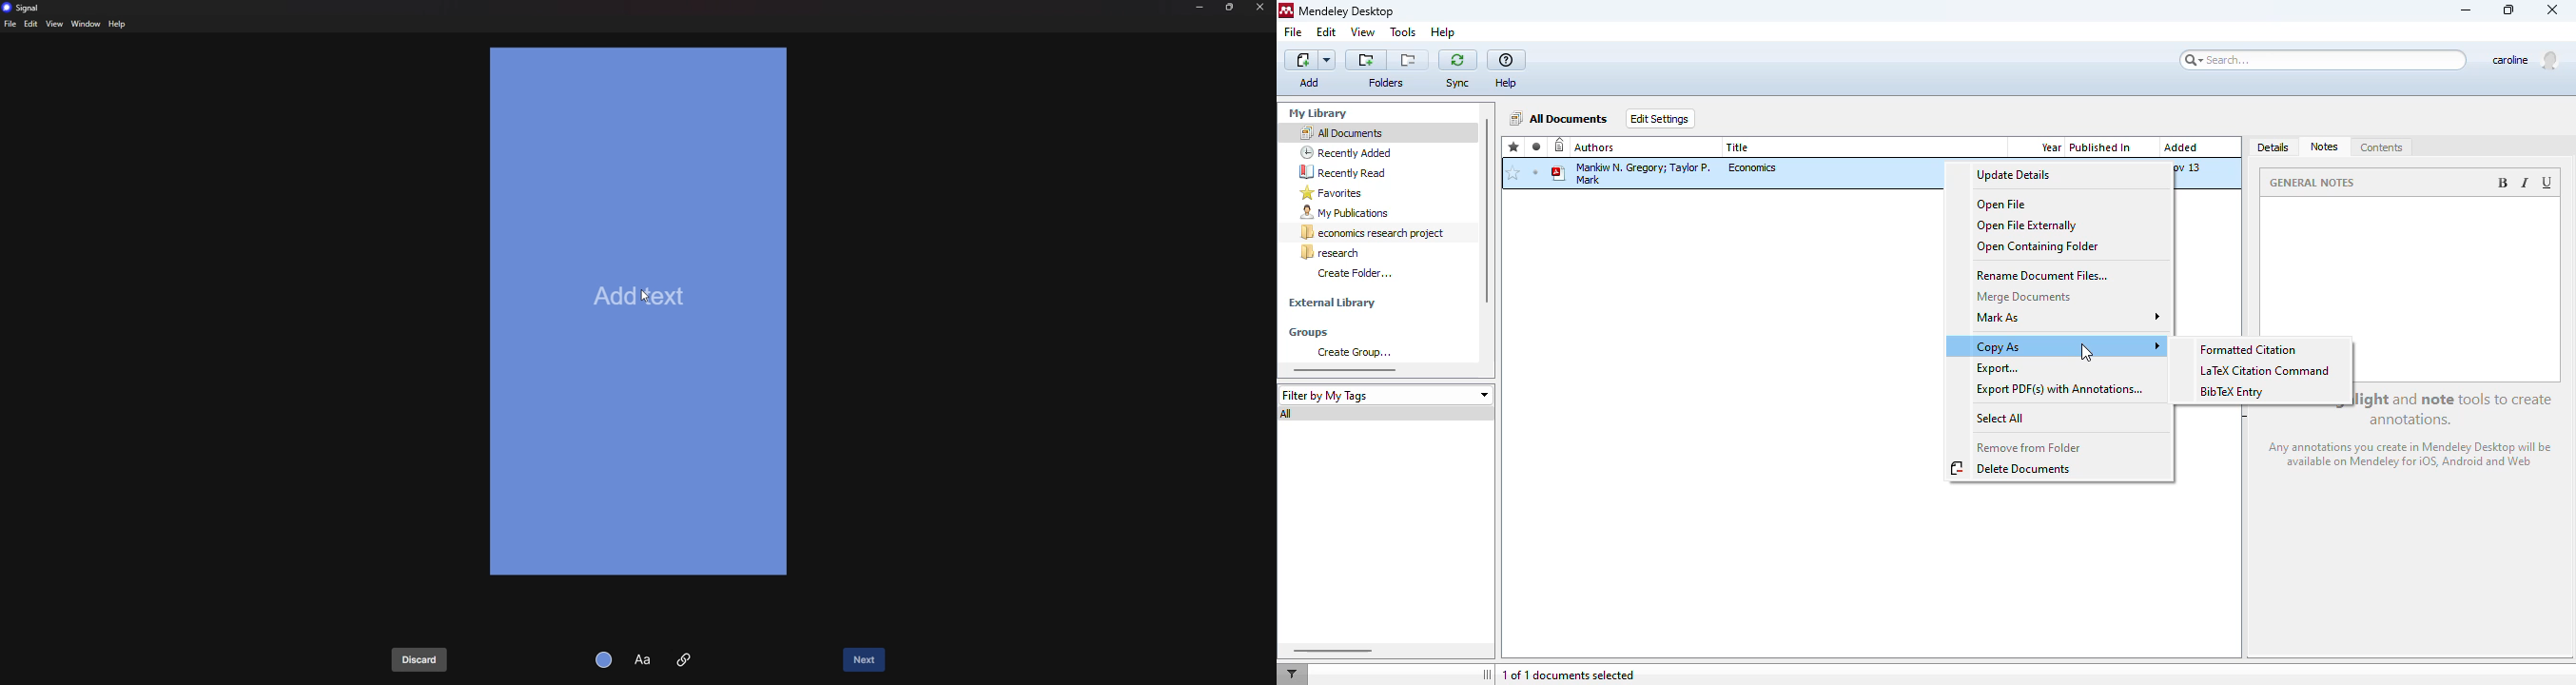 The width and height of the screenshot is (2576, 700). I want to click on filter documents by author, tag or publication, so click(1291, 675).